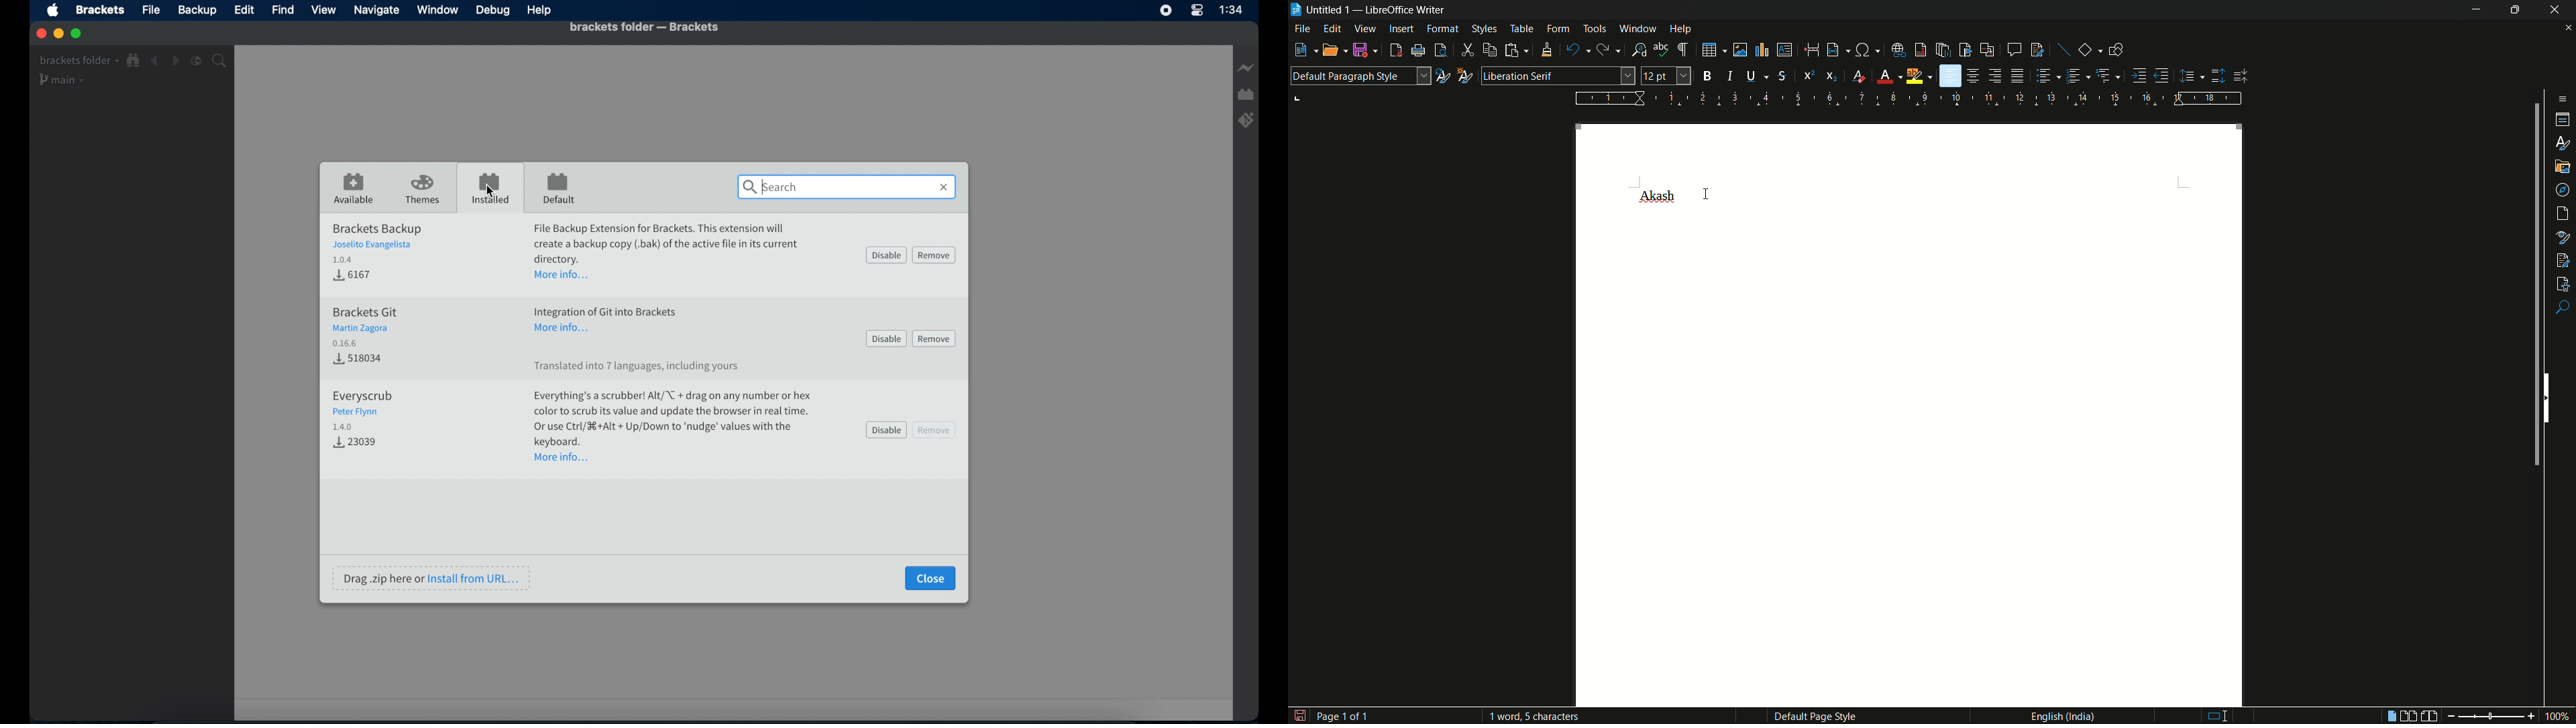 This screenshot has width=2576, height=728. What do you see at coordinates (2430, 717) in the screenshot?
I see `book view` at bounding box center [2430, 717].